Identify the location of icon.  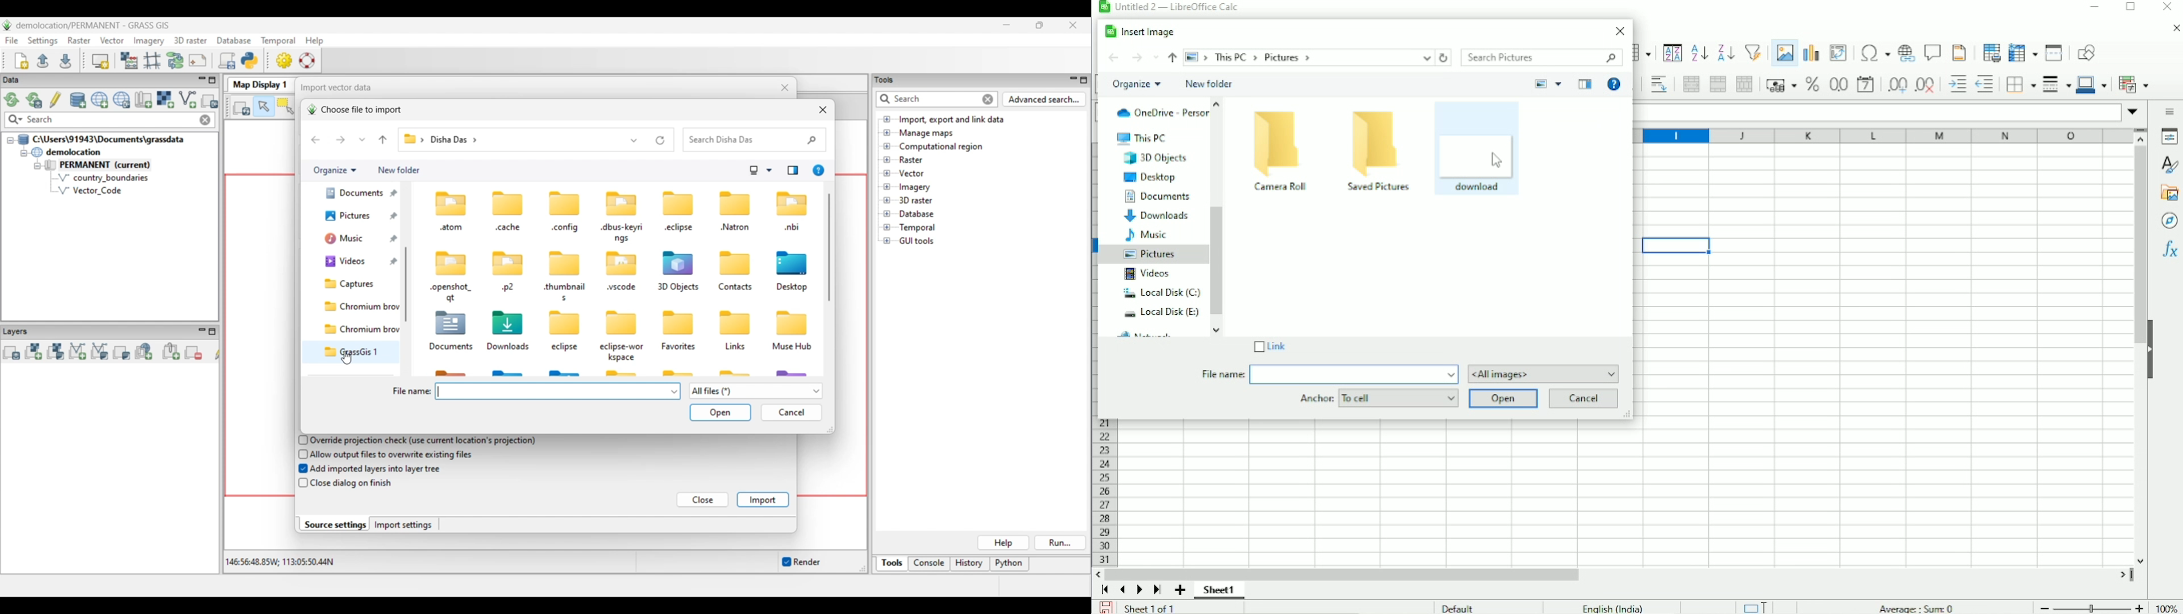
(732, 262).